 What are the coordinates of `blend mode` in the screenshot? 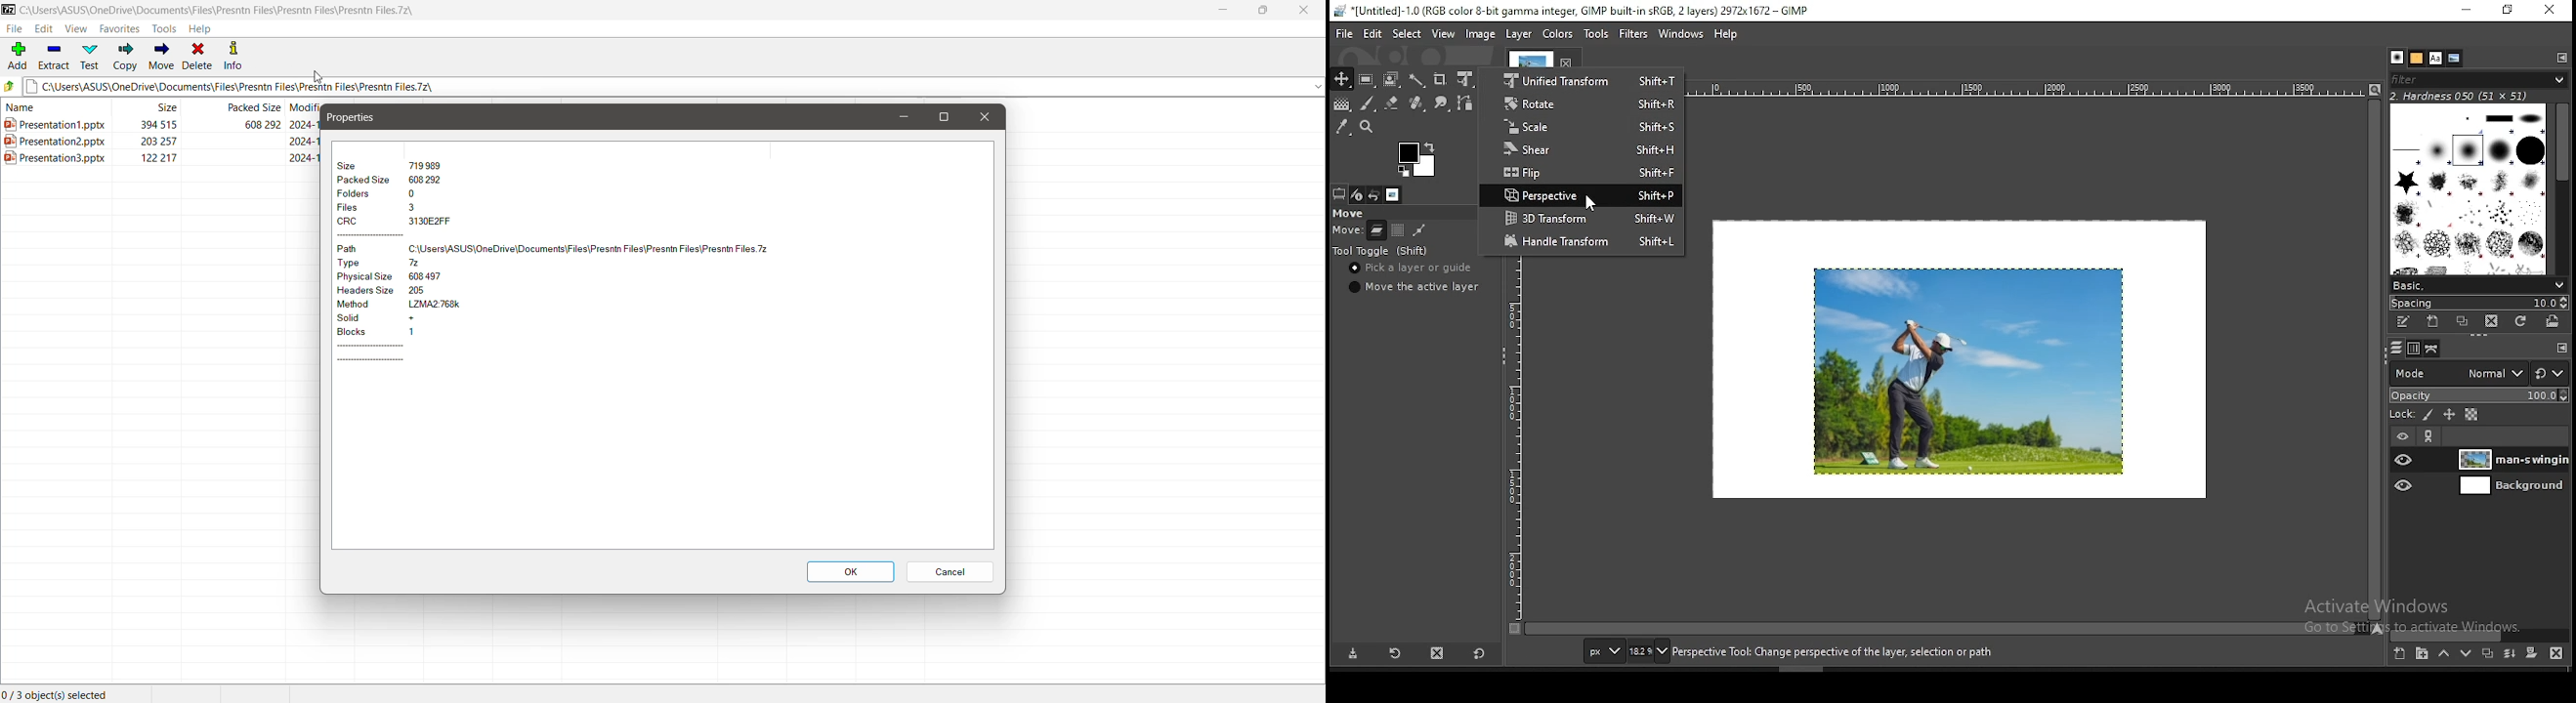 It's located at (2479, 373).